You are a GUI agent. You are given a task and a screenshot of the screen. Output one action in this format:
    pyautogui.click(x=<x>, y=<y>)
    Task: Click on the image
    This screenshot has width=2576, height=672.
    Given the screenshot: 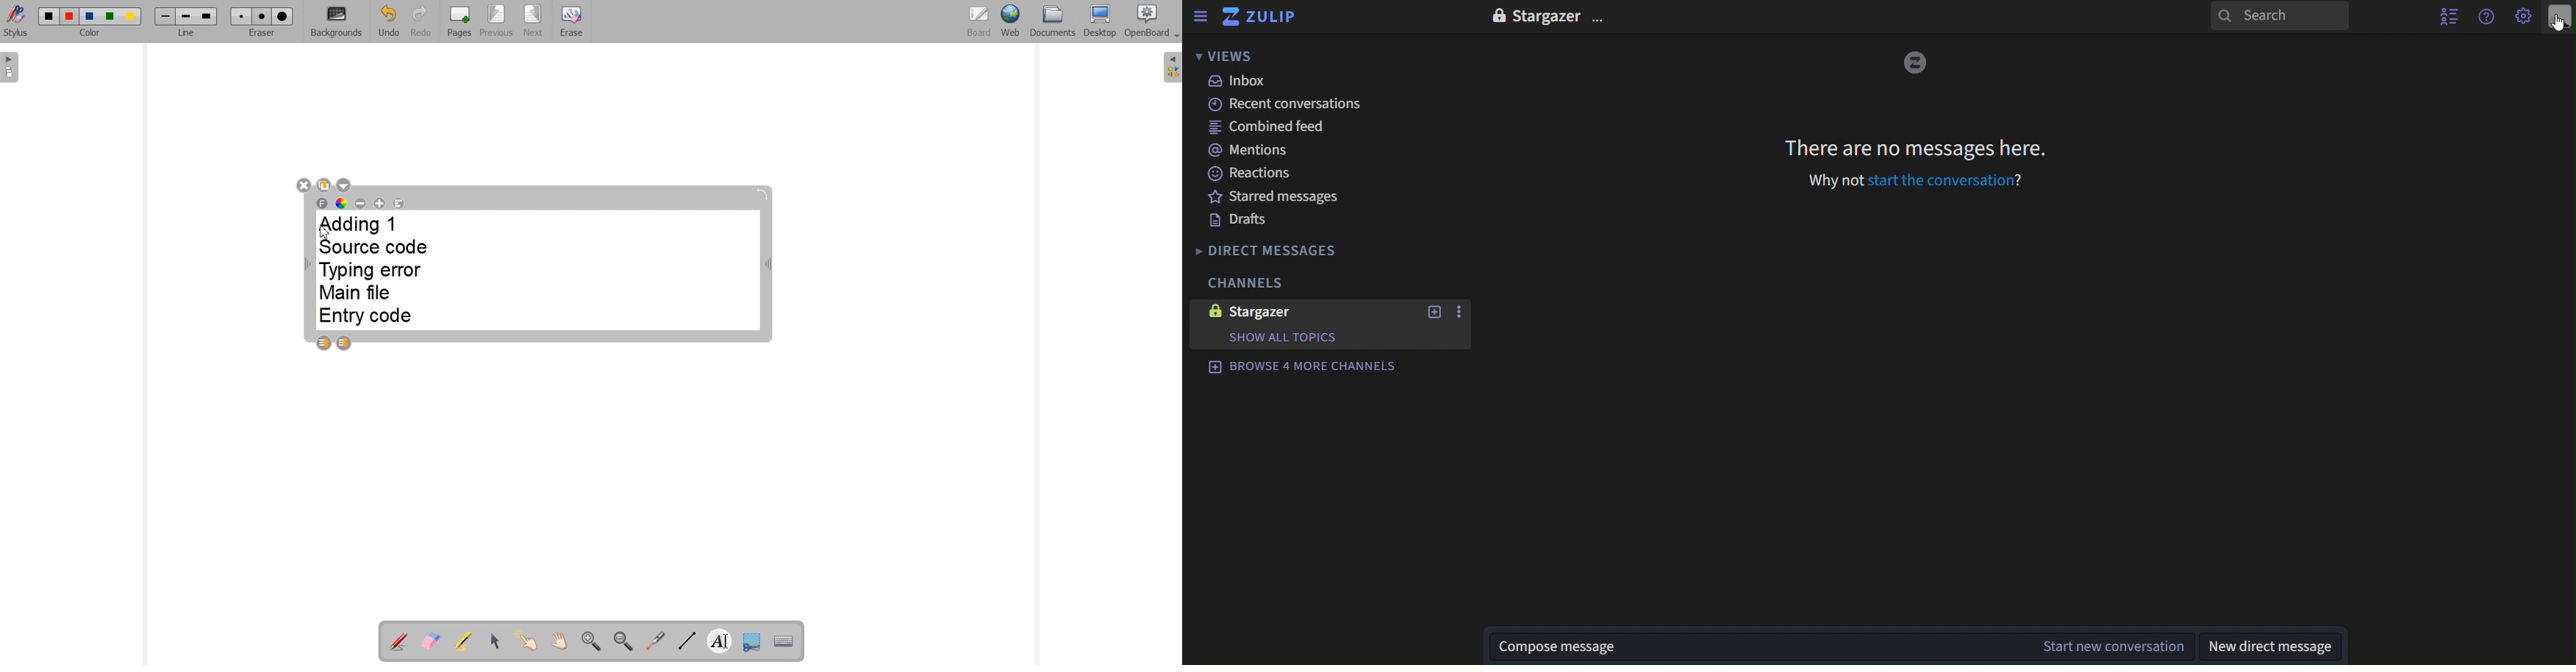 What is the action you would take?
    pyautogui.click(x=1915, y=63)
    